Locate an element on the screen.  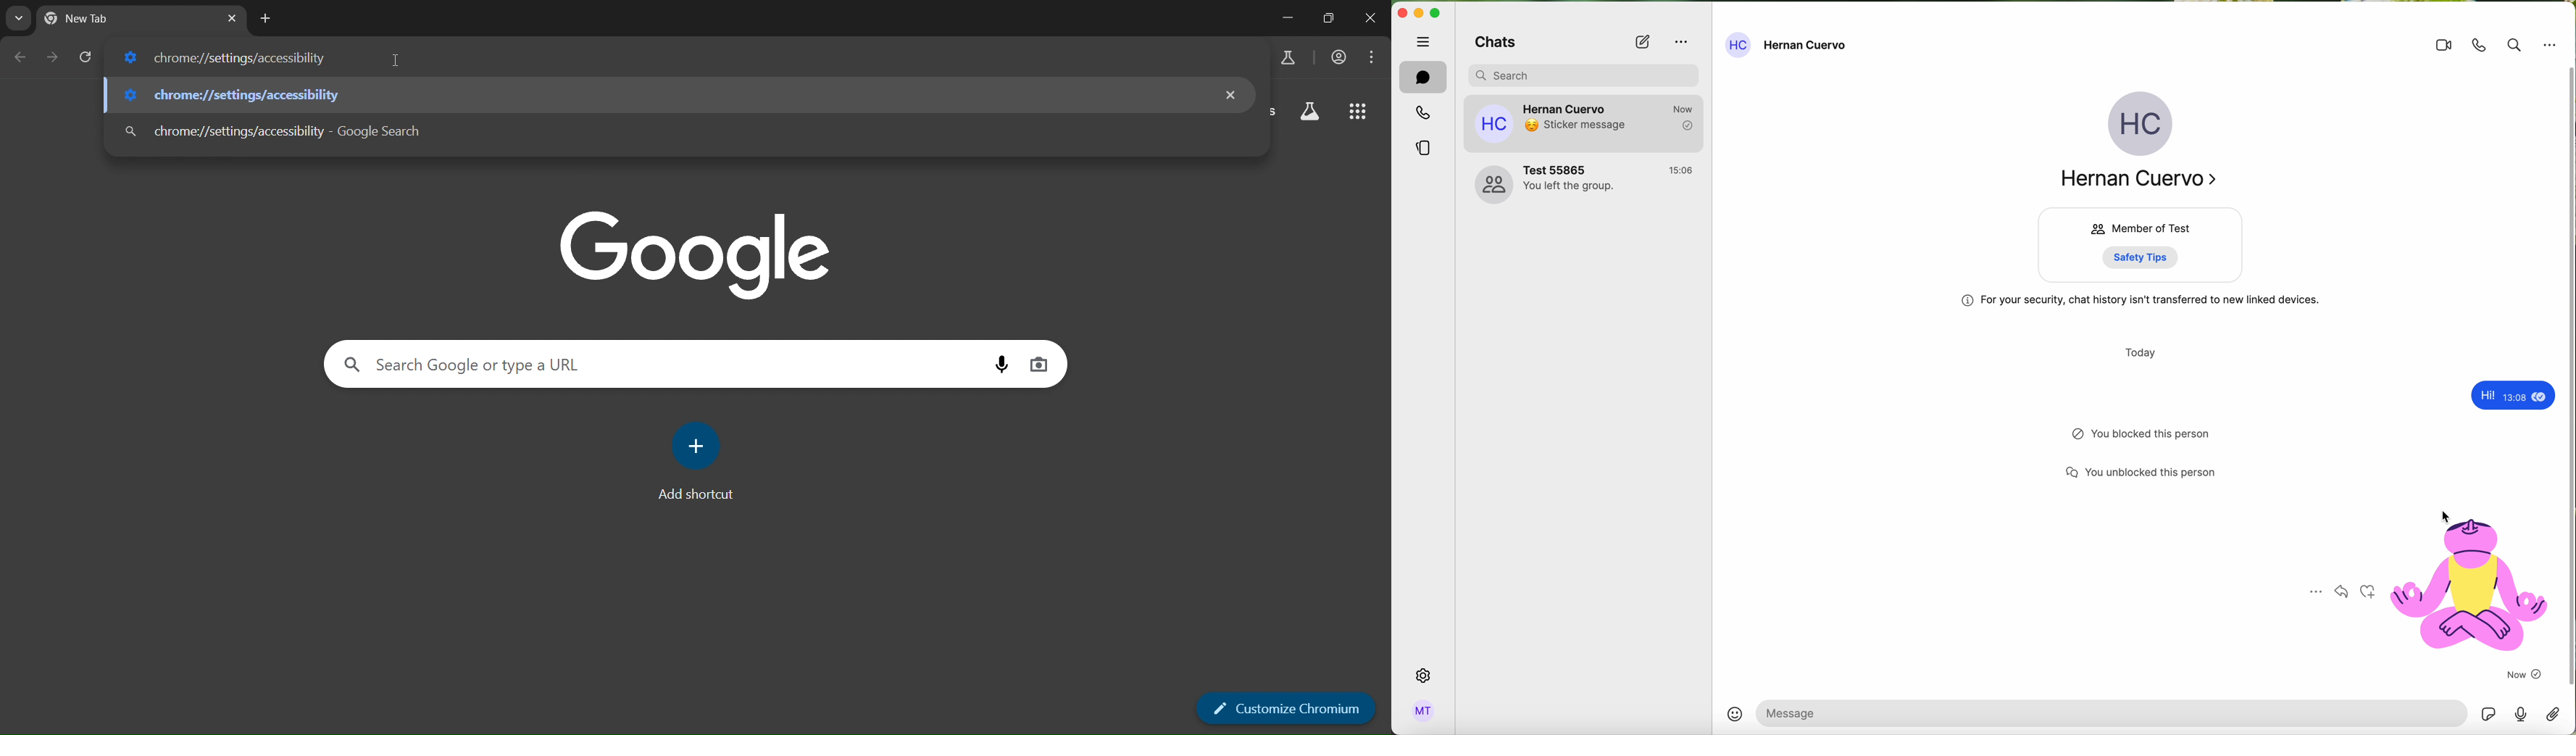
call is located at coordinates (2481, 45).